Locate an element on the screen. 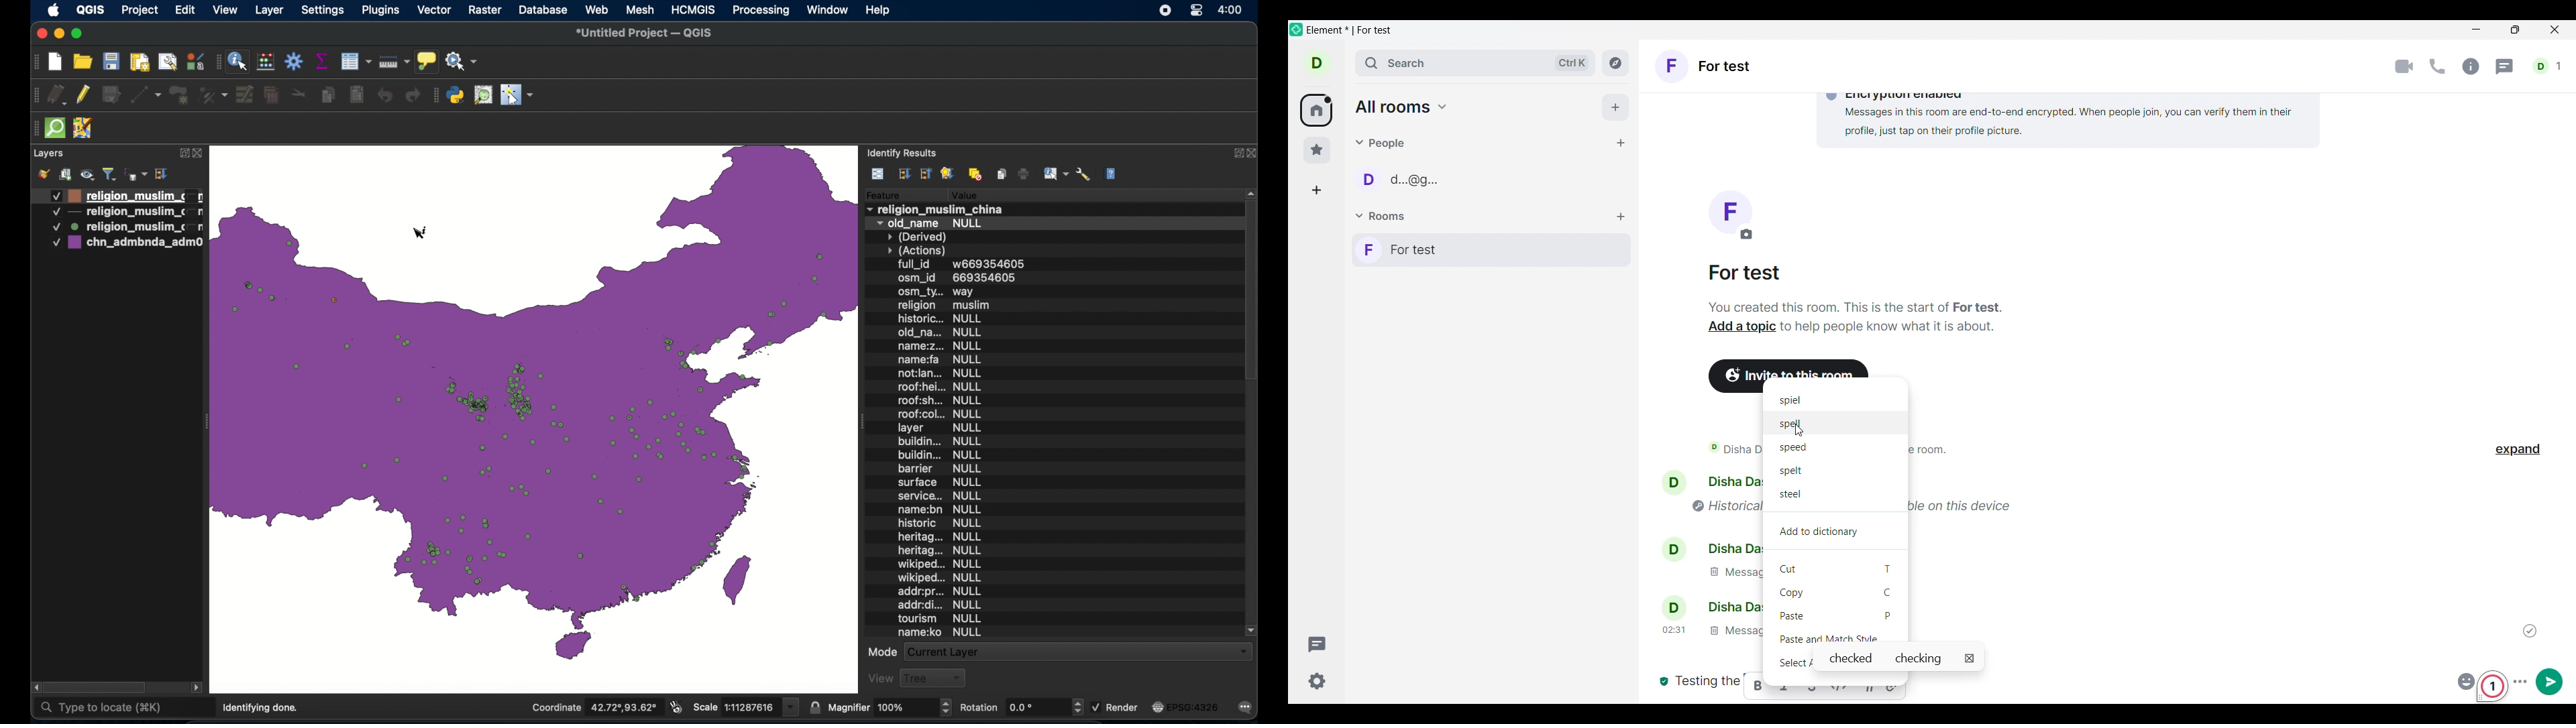 This screenshot has height=728, width=2576. no action selected is located at coordinates (463, 61).